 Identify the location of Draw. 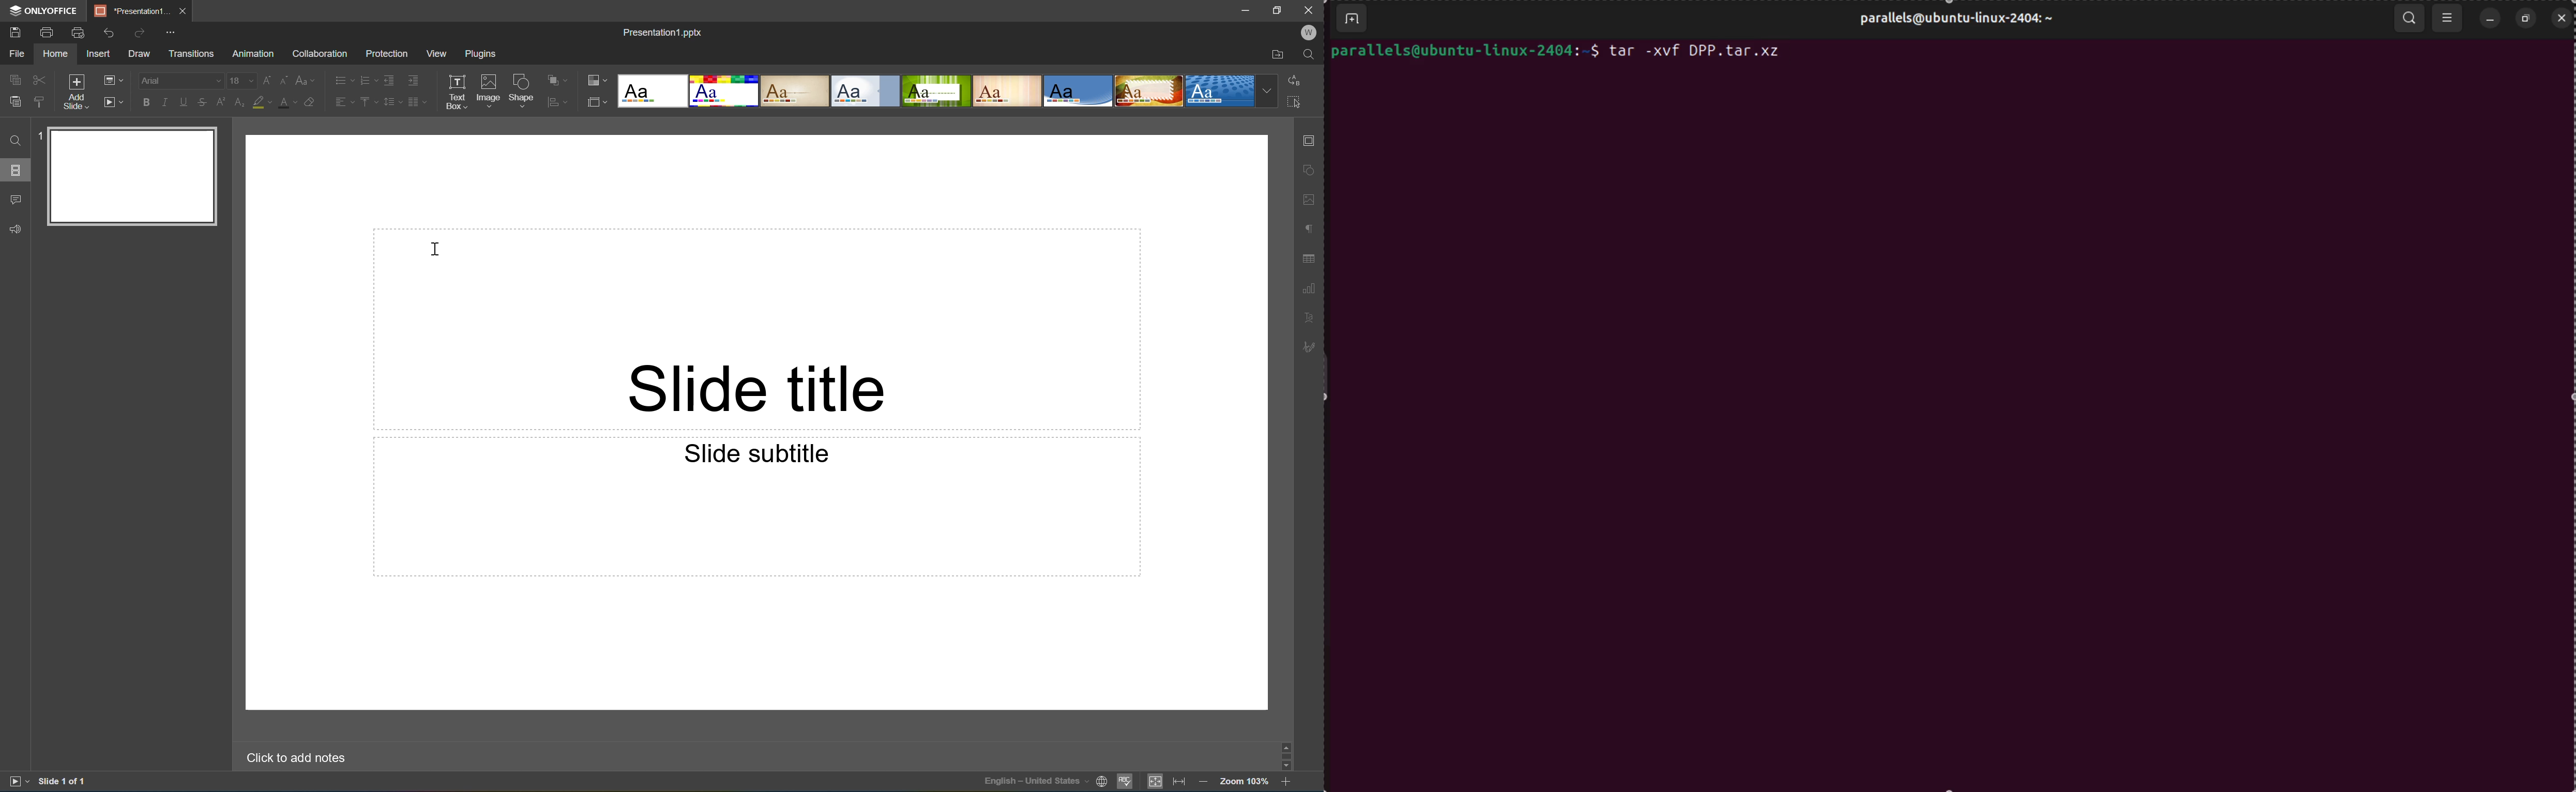
(140, 55).